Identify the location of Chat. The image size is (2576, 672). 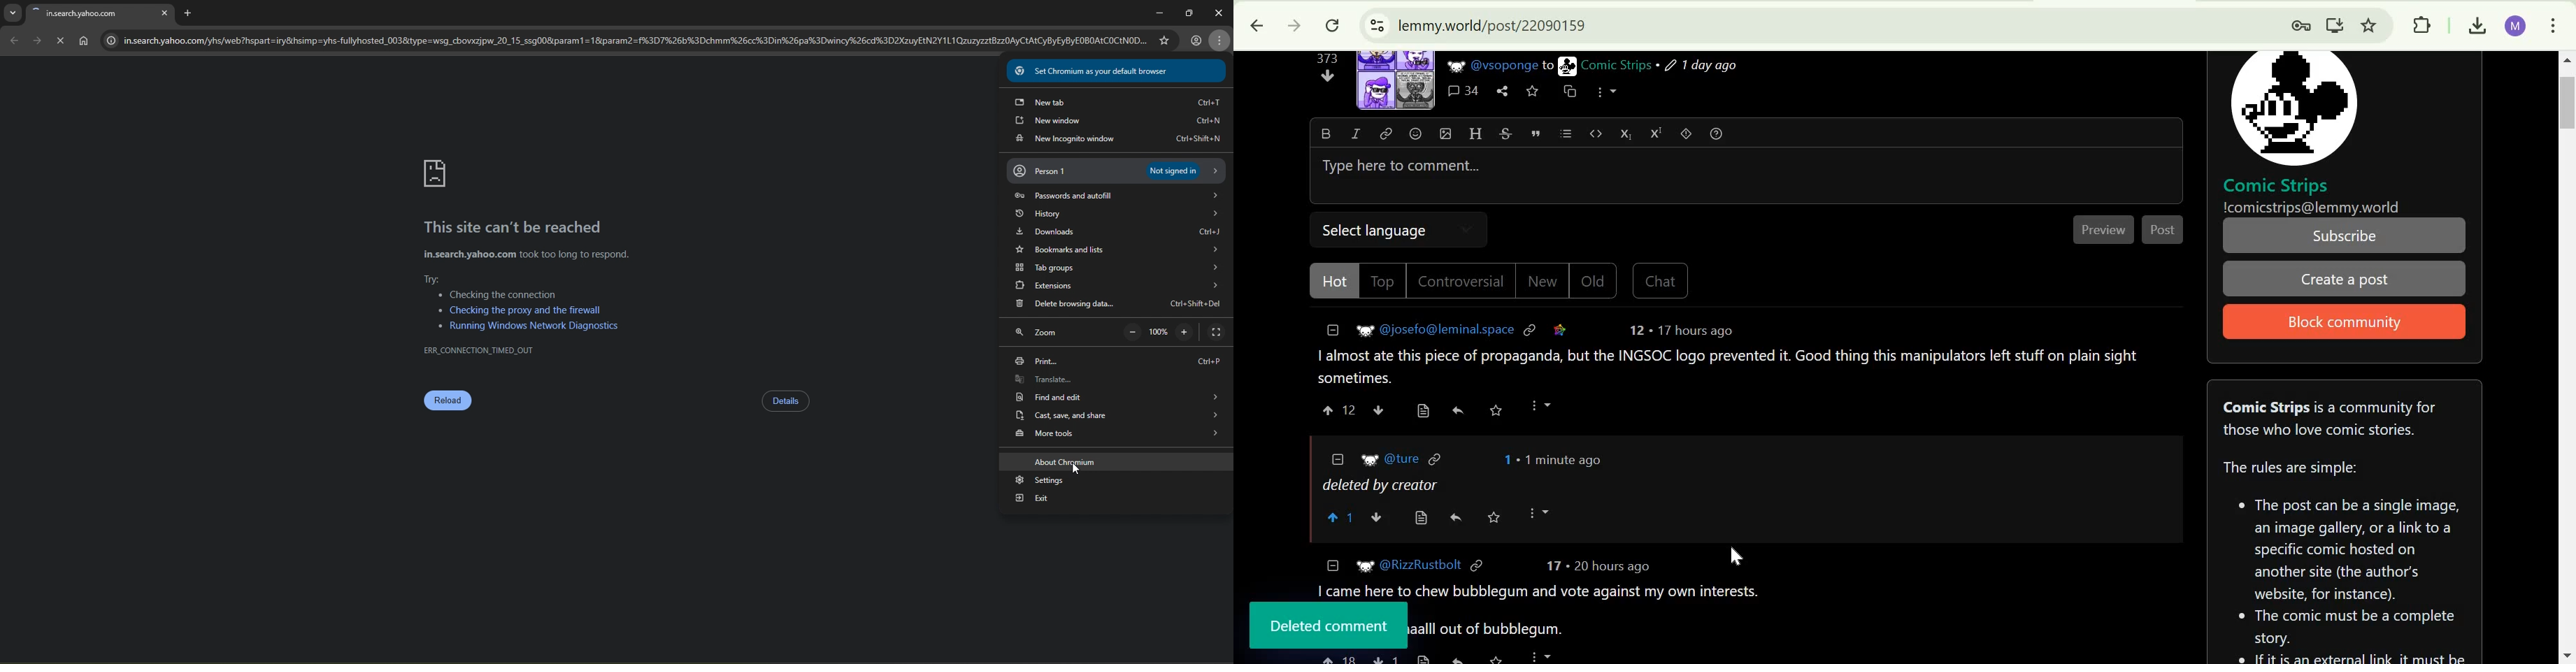
(1660, 282).